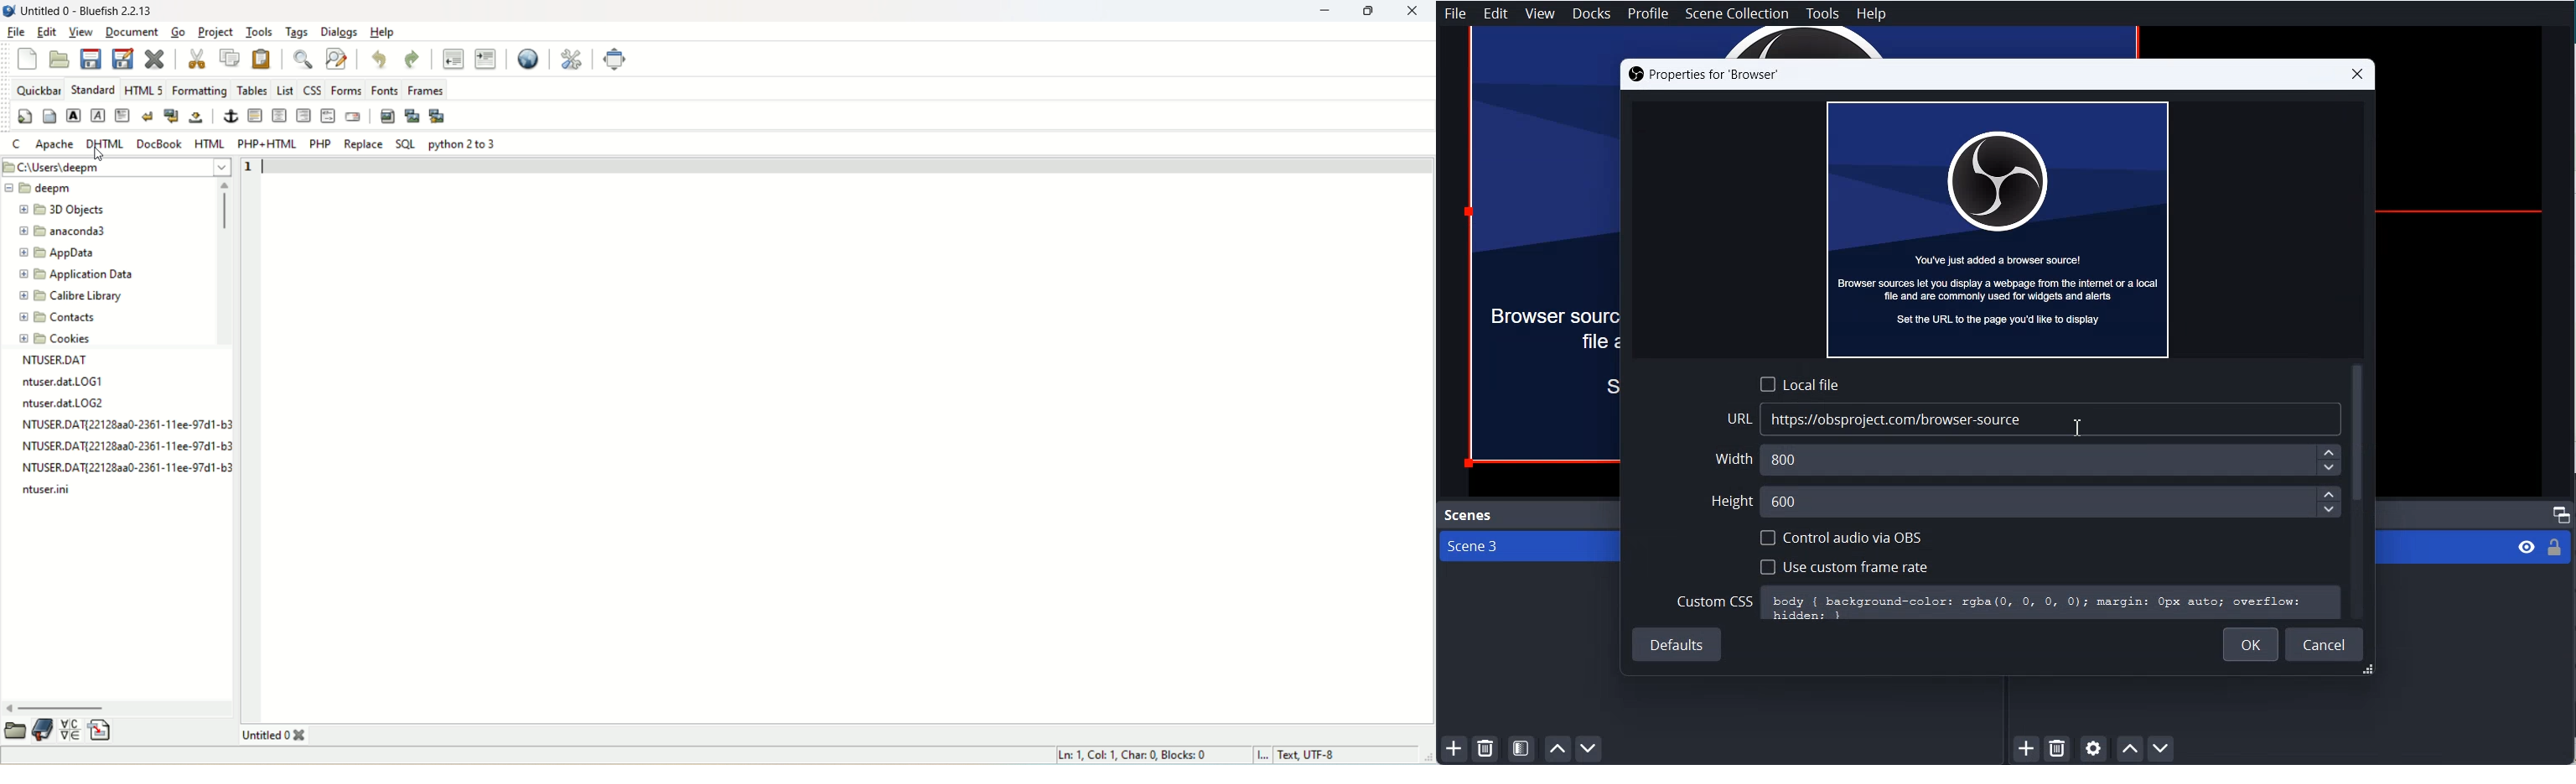 The height and width of the screenshot is (784, 2576). I want to click on I, so click(1262, 755).